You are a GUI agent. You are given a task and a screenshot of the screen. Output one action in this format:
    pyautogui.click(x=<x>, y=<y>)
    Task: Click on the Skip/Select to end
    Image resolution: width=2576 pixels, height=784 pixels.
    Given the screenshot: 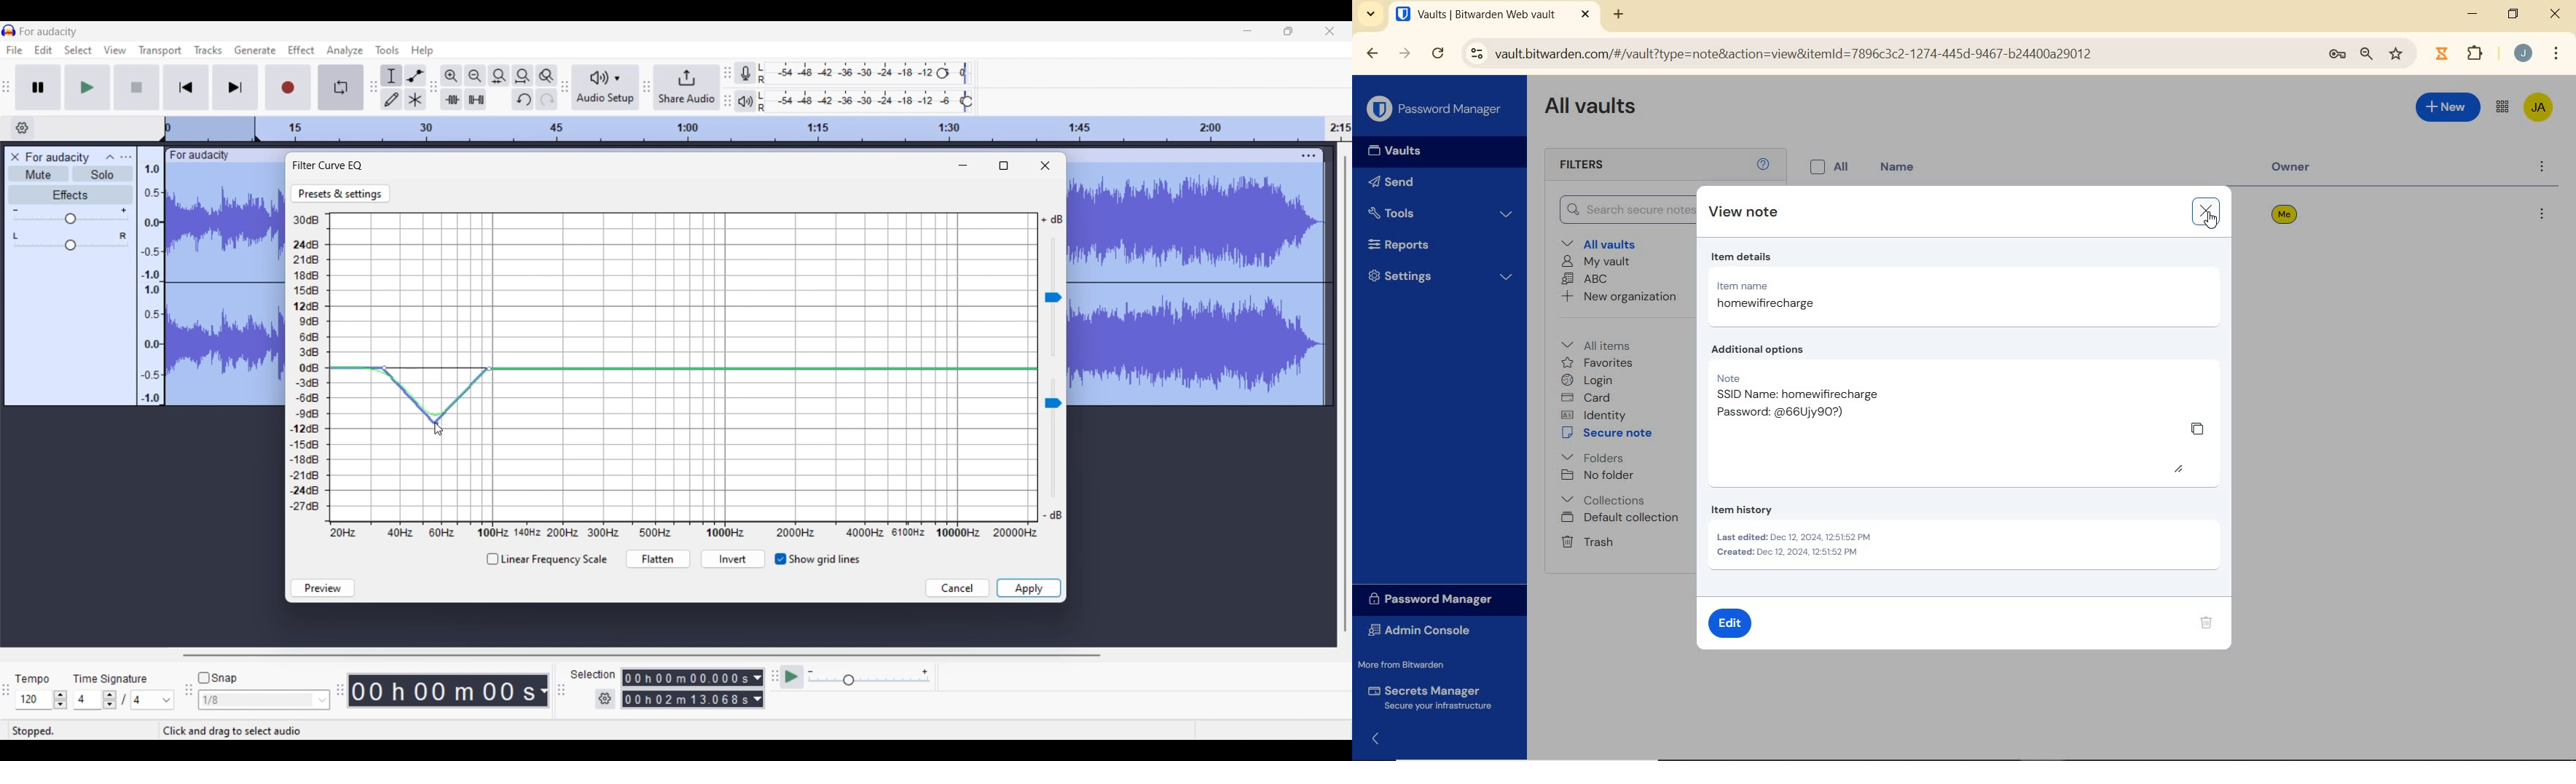 What is the action you would take?
    pyautogui.click(x=236, y=87)
    